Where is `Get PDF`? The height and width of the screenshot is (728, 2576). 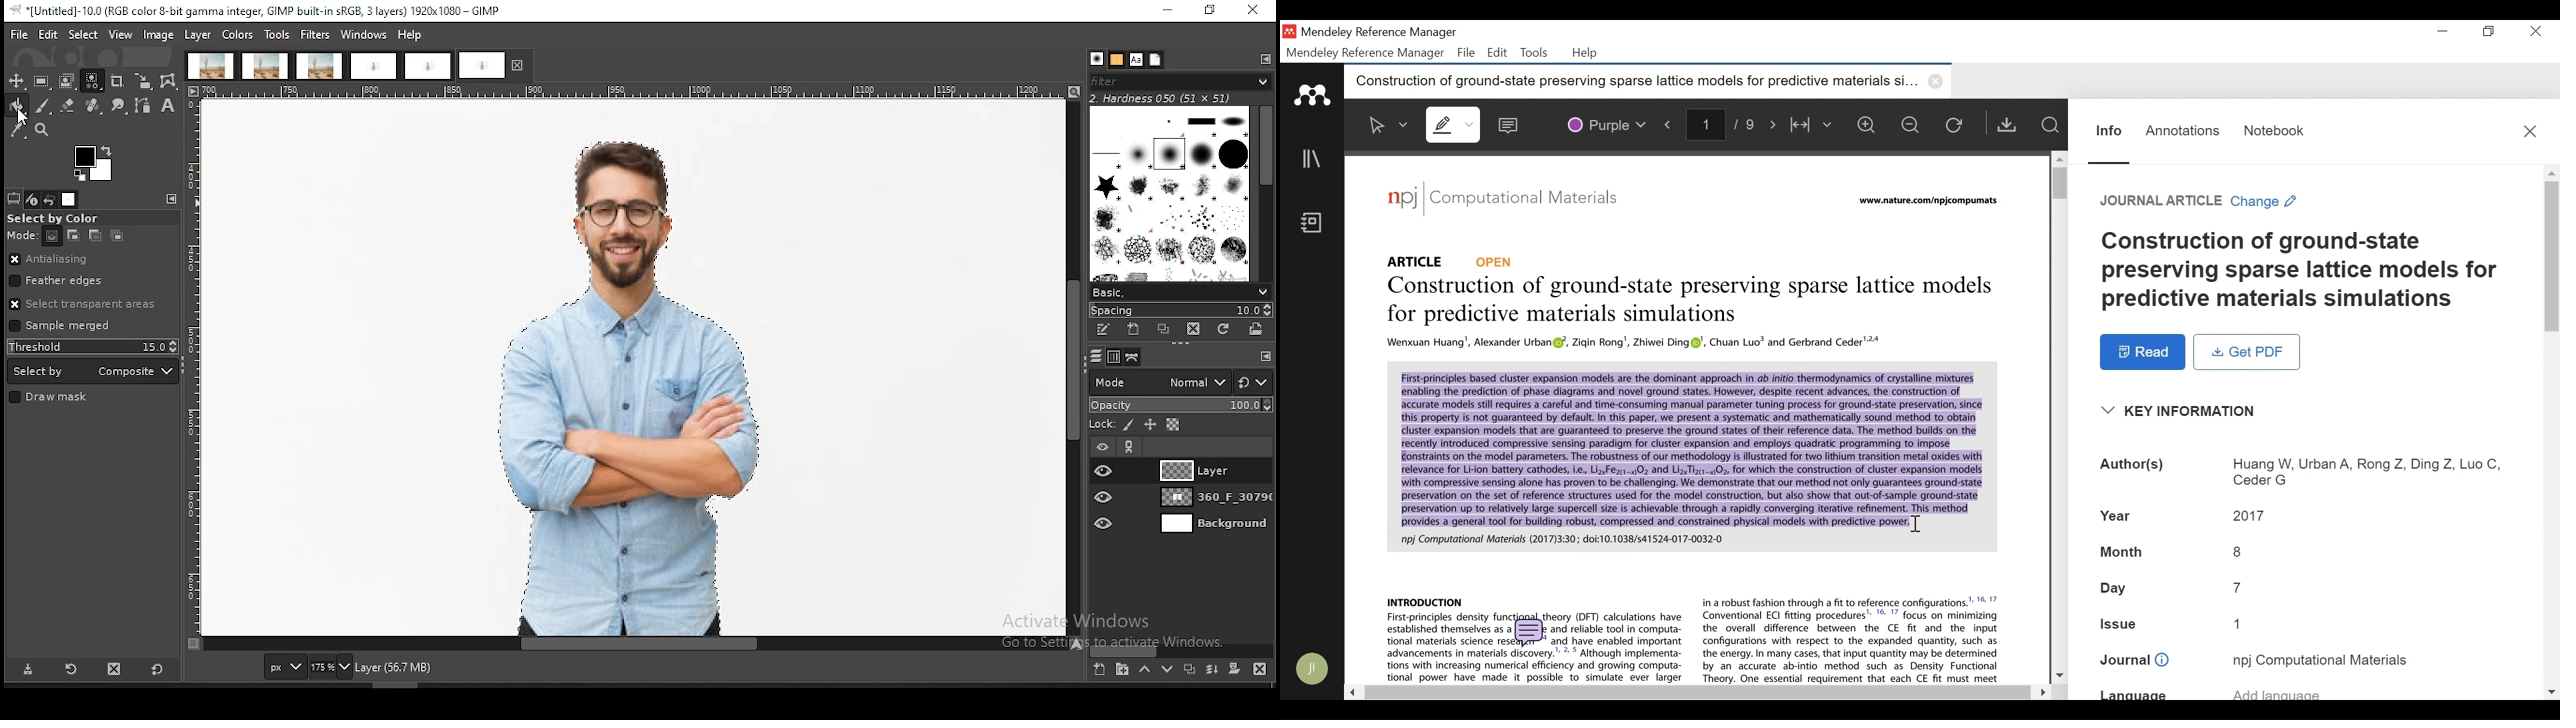
Get PDF is located at coordinates (2006, 124).